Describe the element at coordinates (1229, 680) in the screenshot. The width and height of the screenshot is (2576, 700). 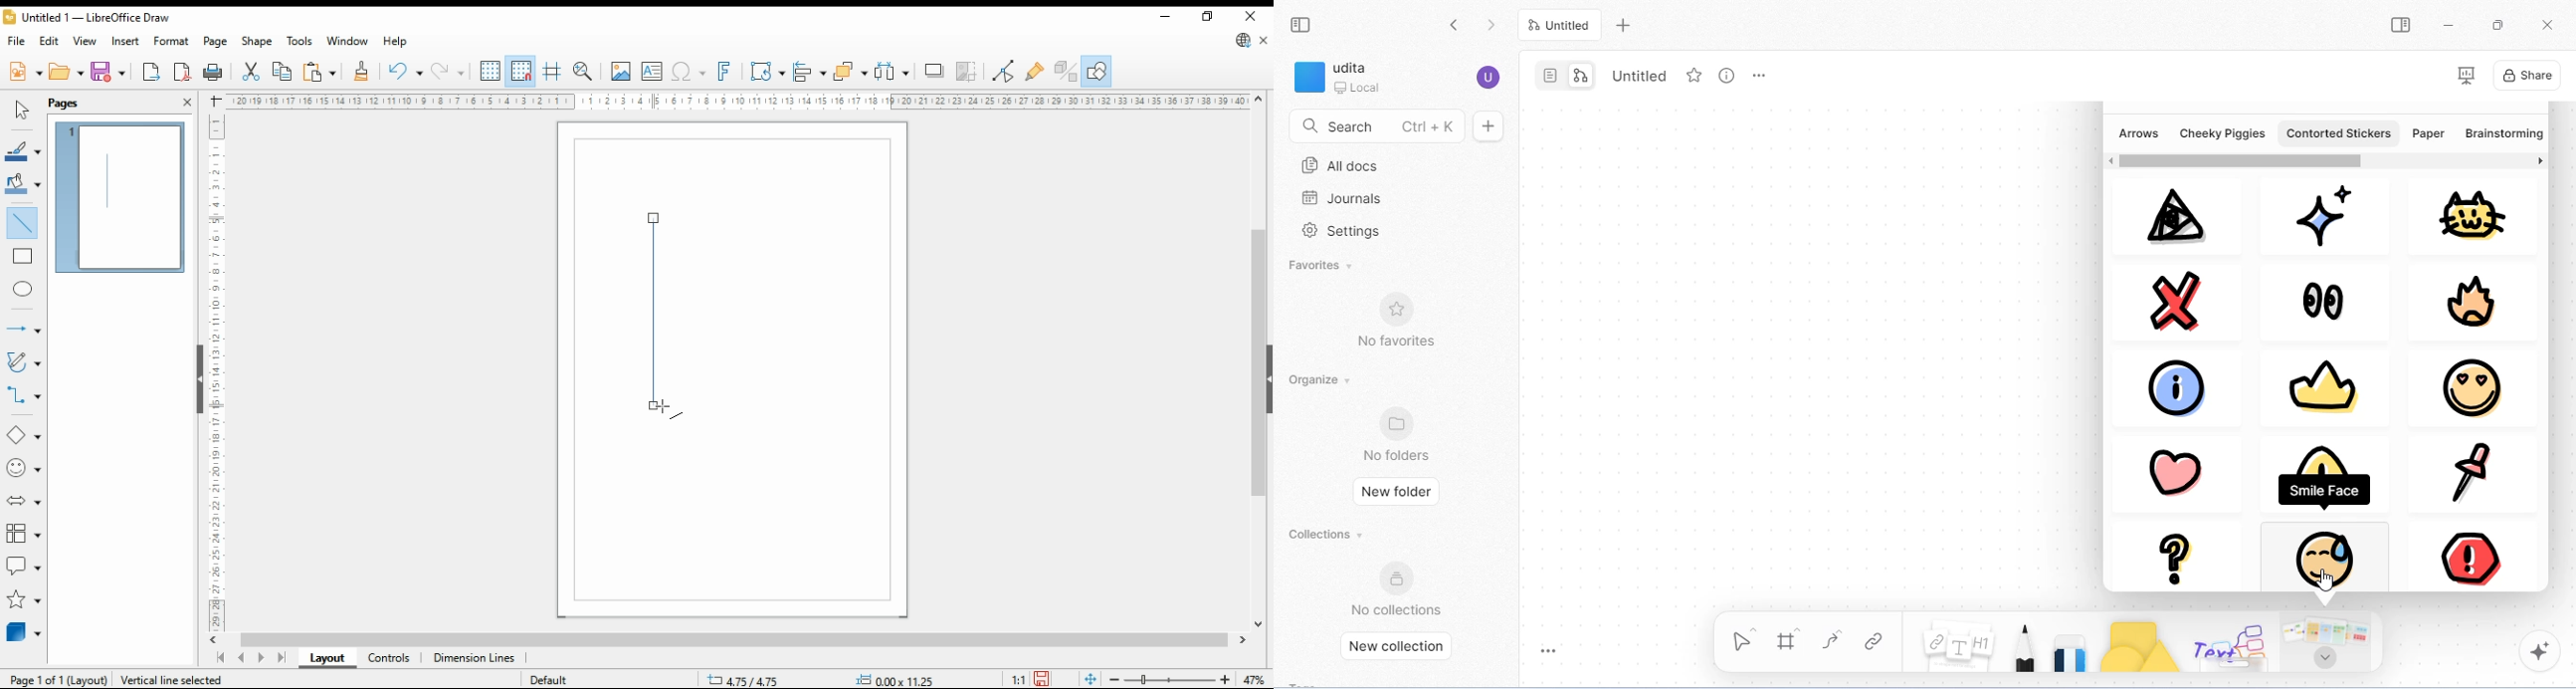
I see `increase zoom` at that location.